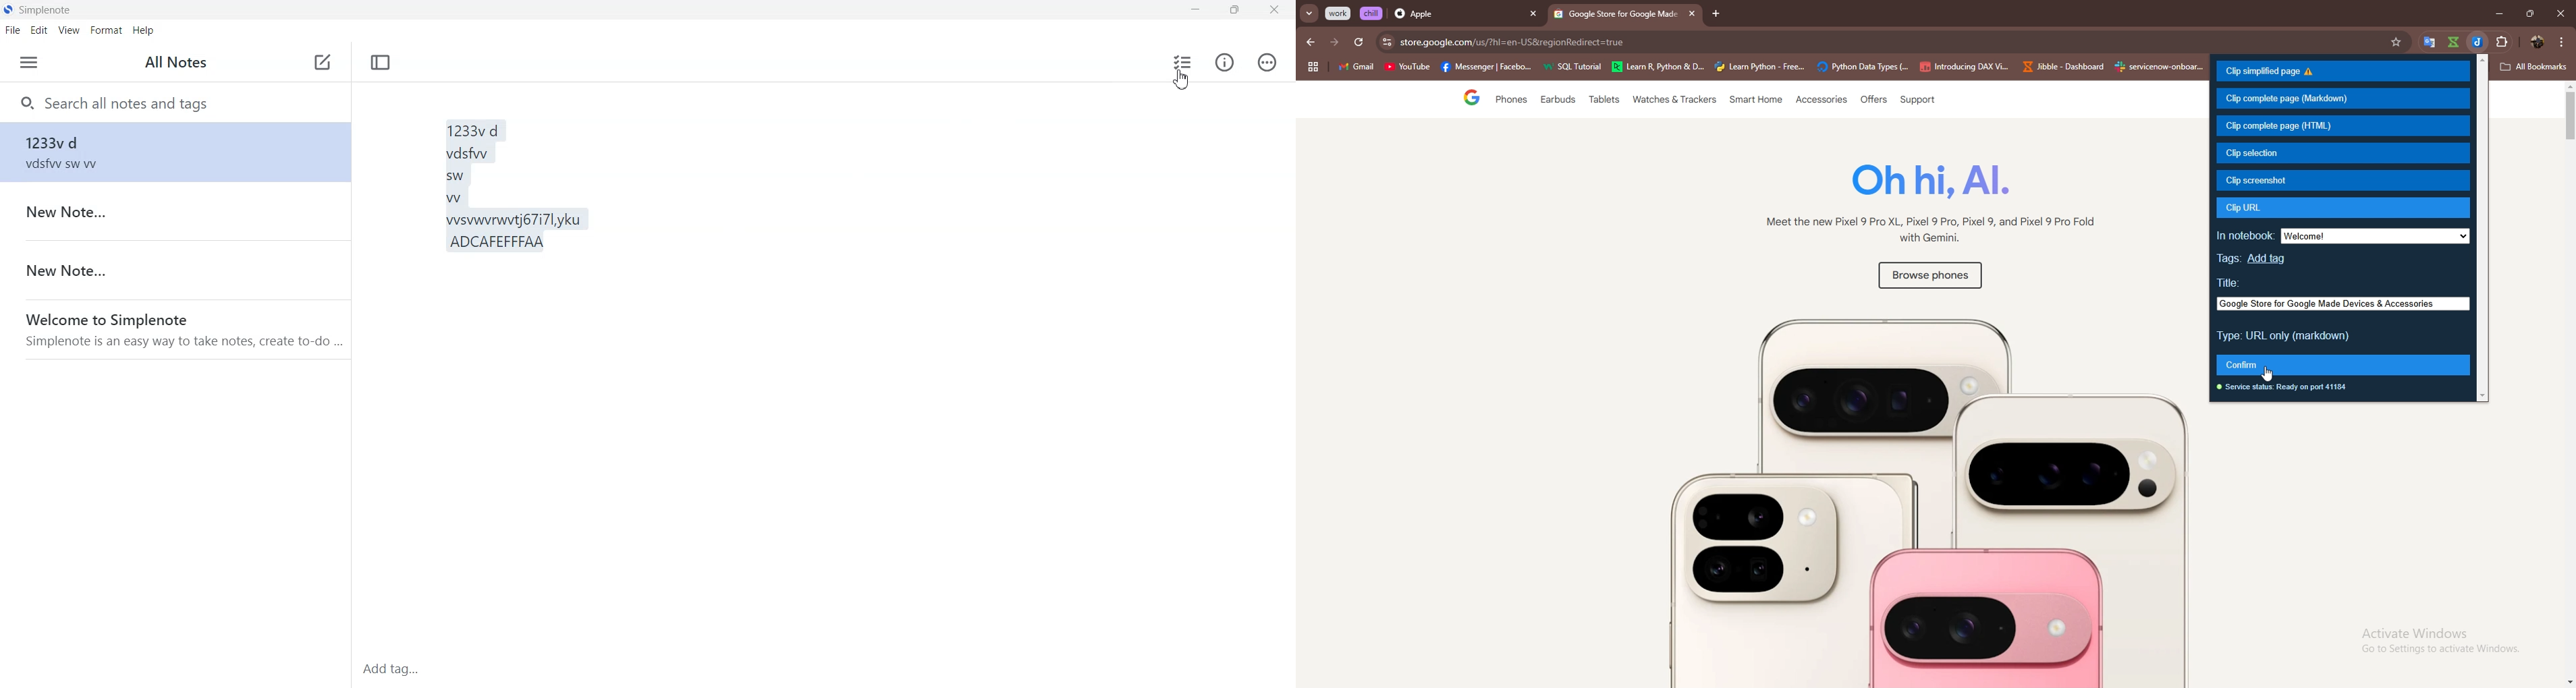  I want to click on jibble , so click(2477, 42).